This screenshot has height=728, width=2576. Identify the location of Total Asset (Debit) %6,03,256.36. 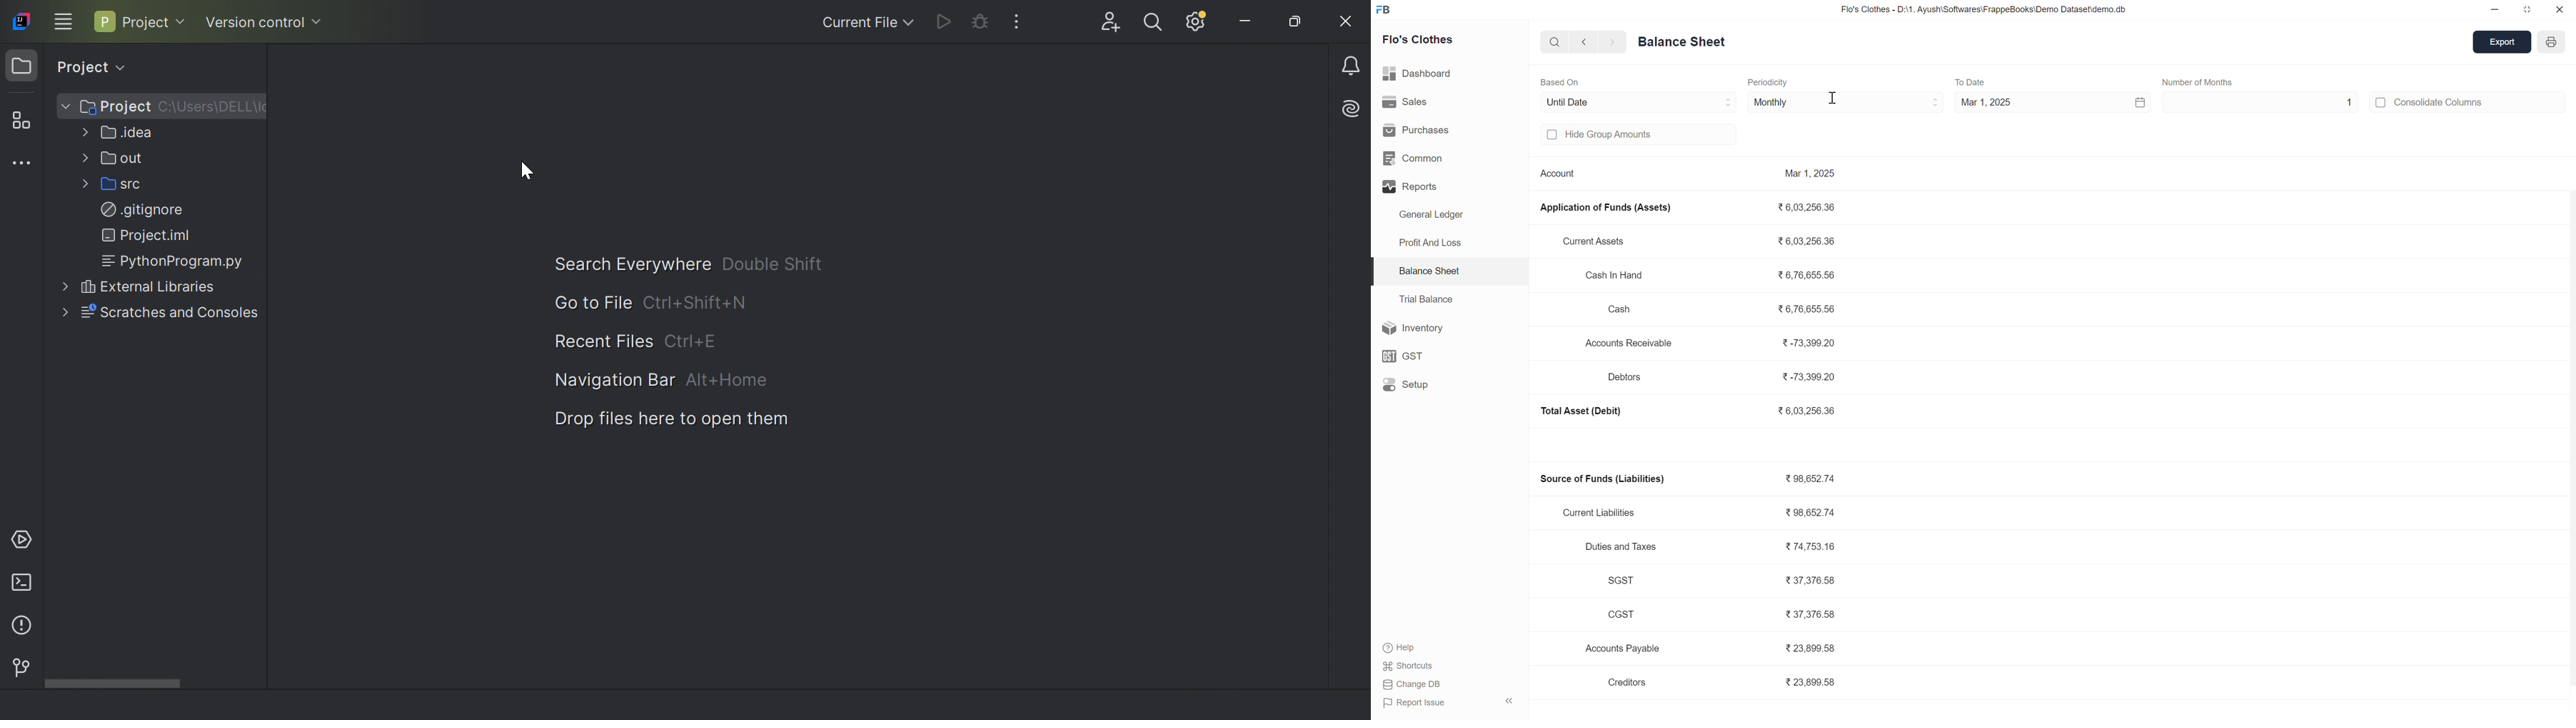
(1688, 411).